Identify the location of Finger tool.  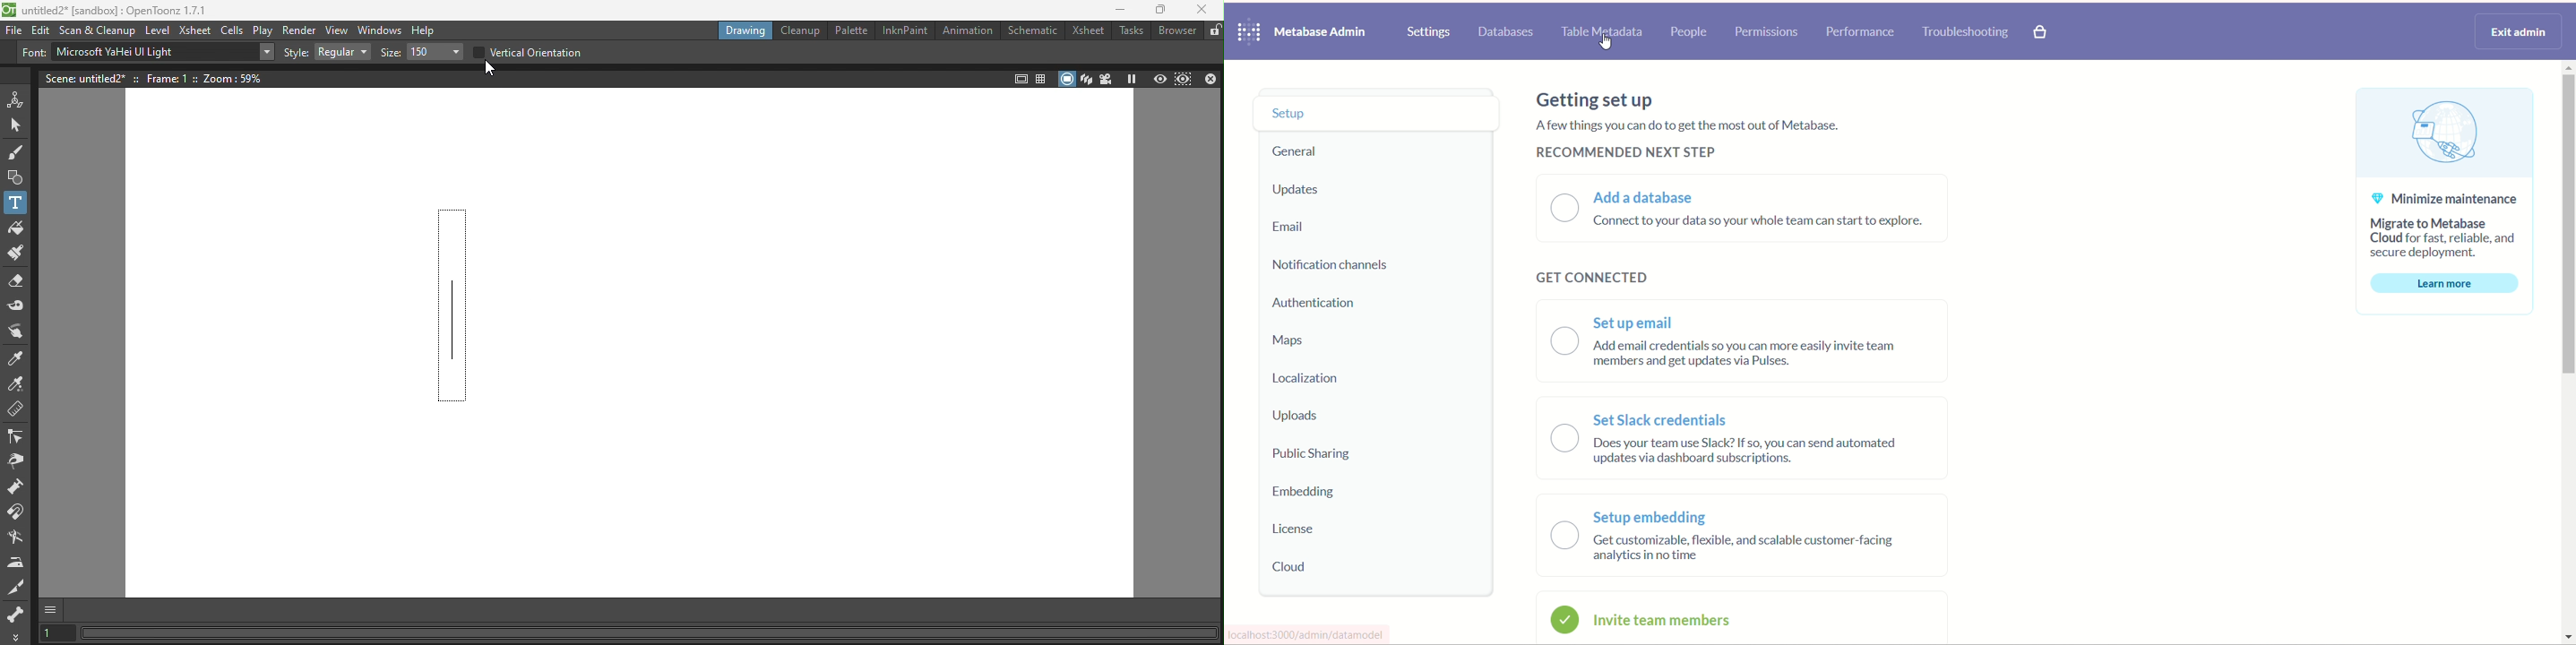
(19, 331).